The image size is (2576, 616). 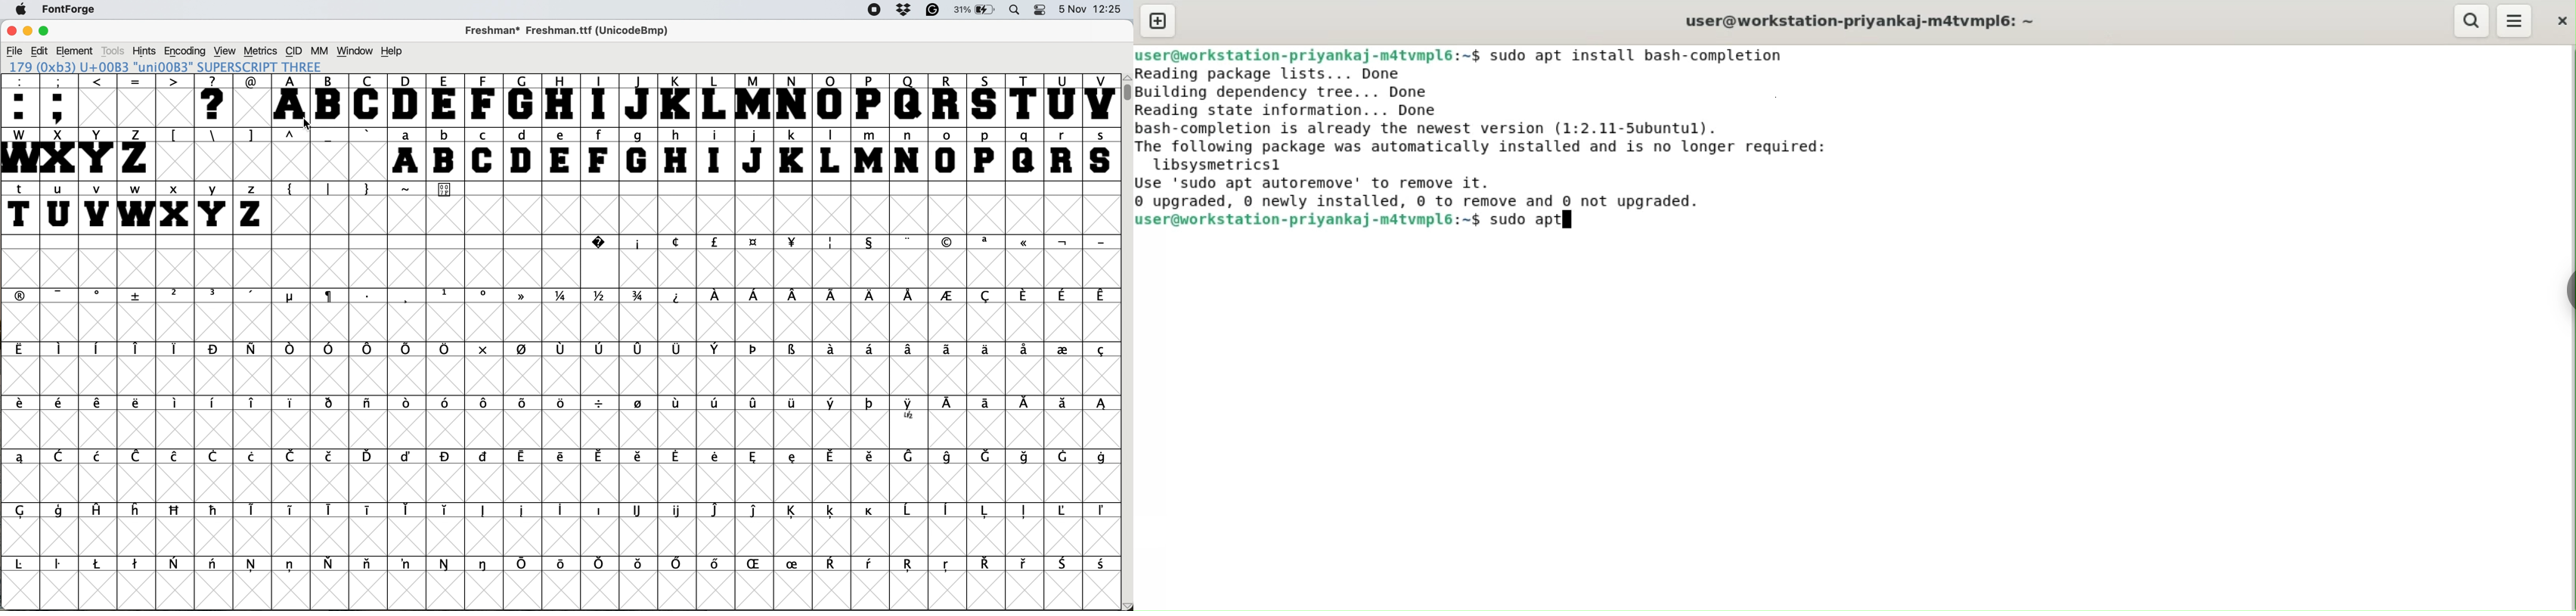 What do you see at coordinates (356, 49) in the screenshot?
I see `window` at bounding box center [356, 49].